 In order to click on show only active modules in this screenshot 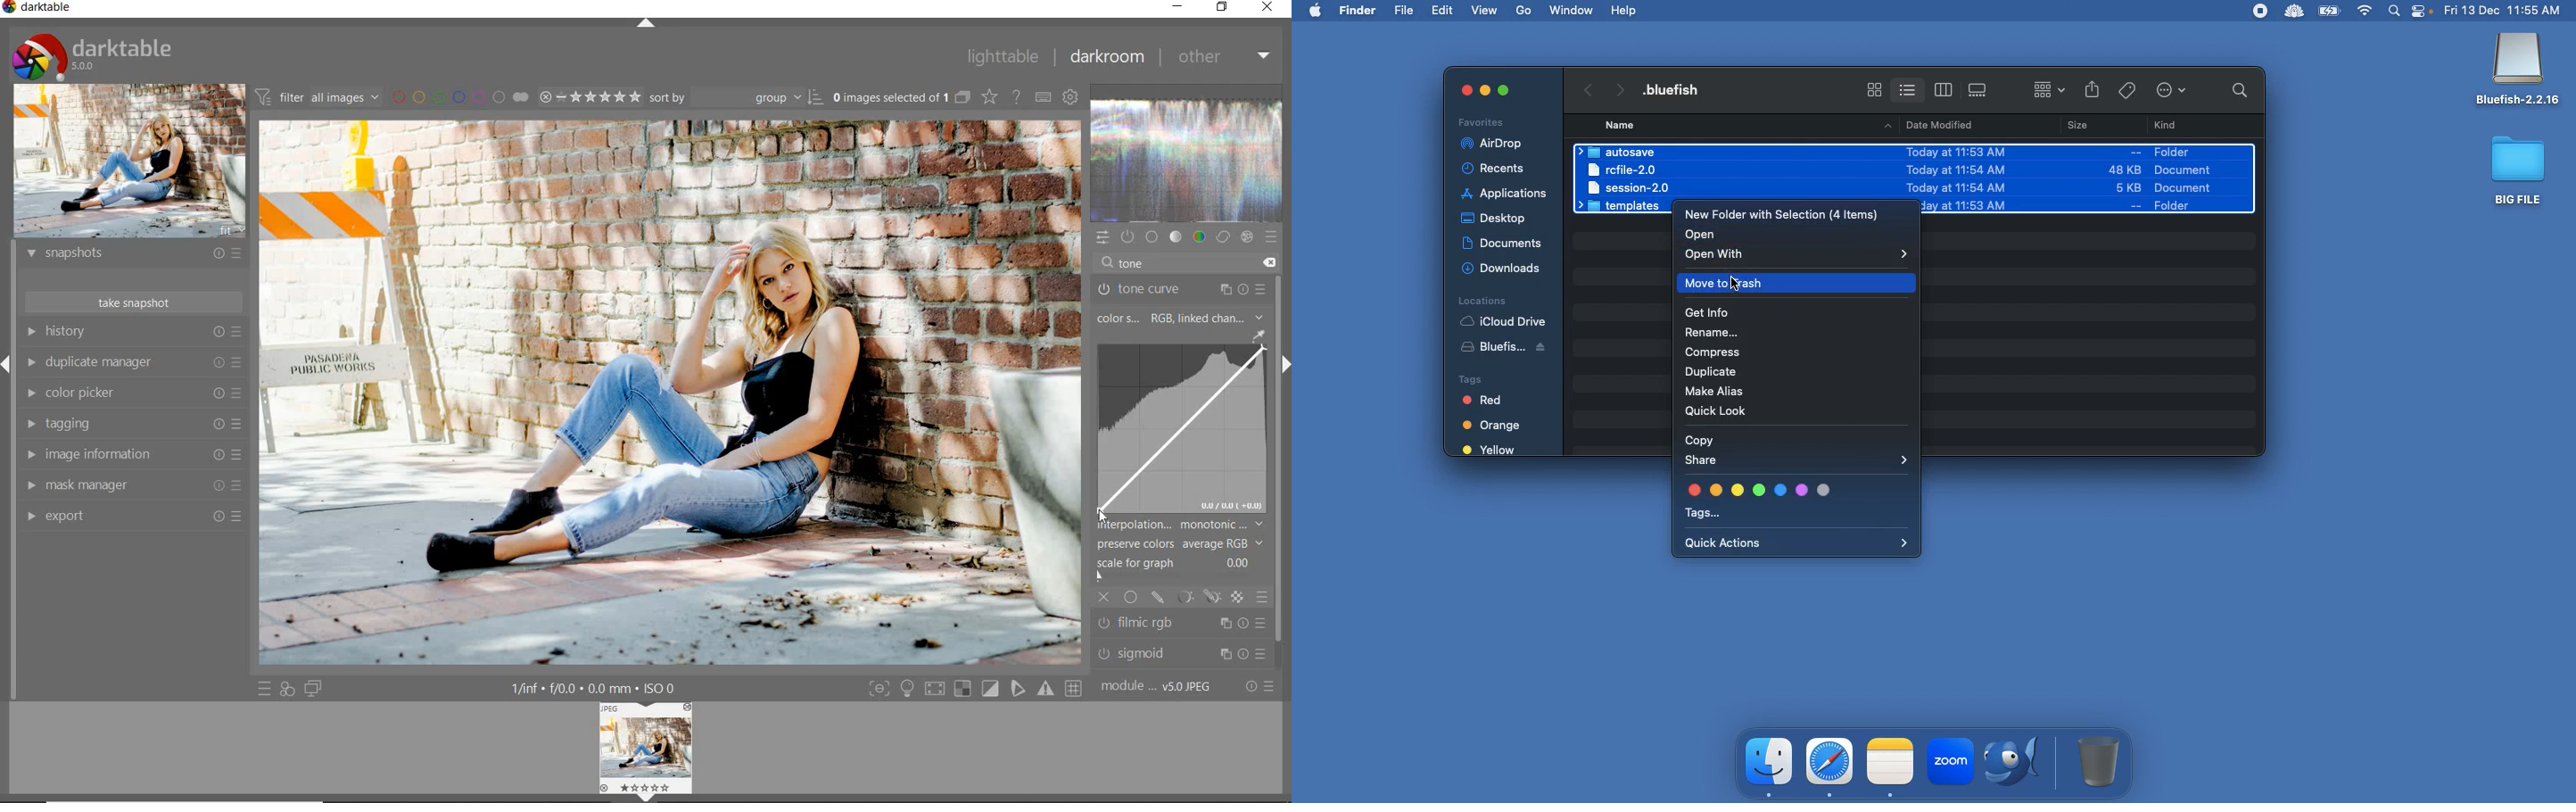, I will do `click(1129, 238)`.